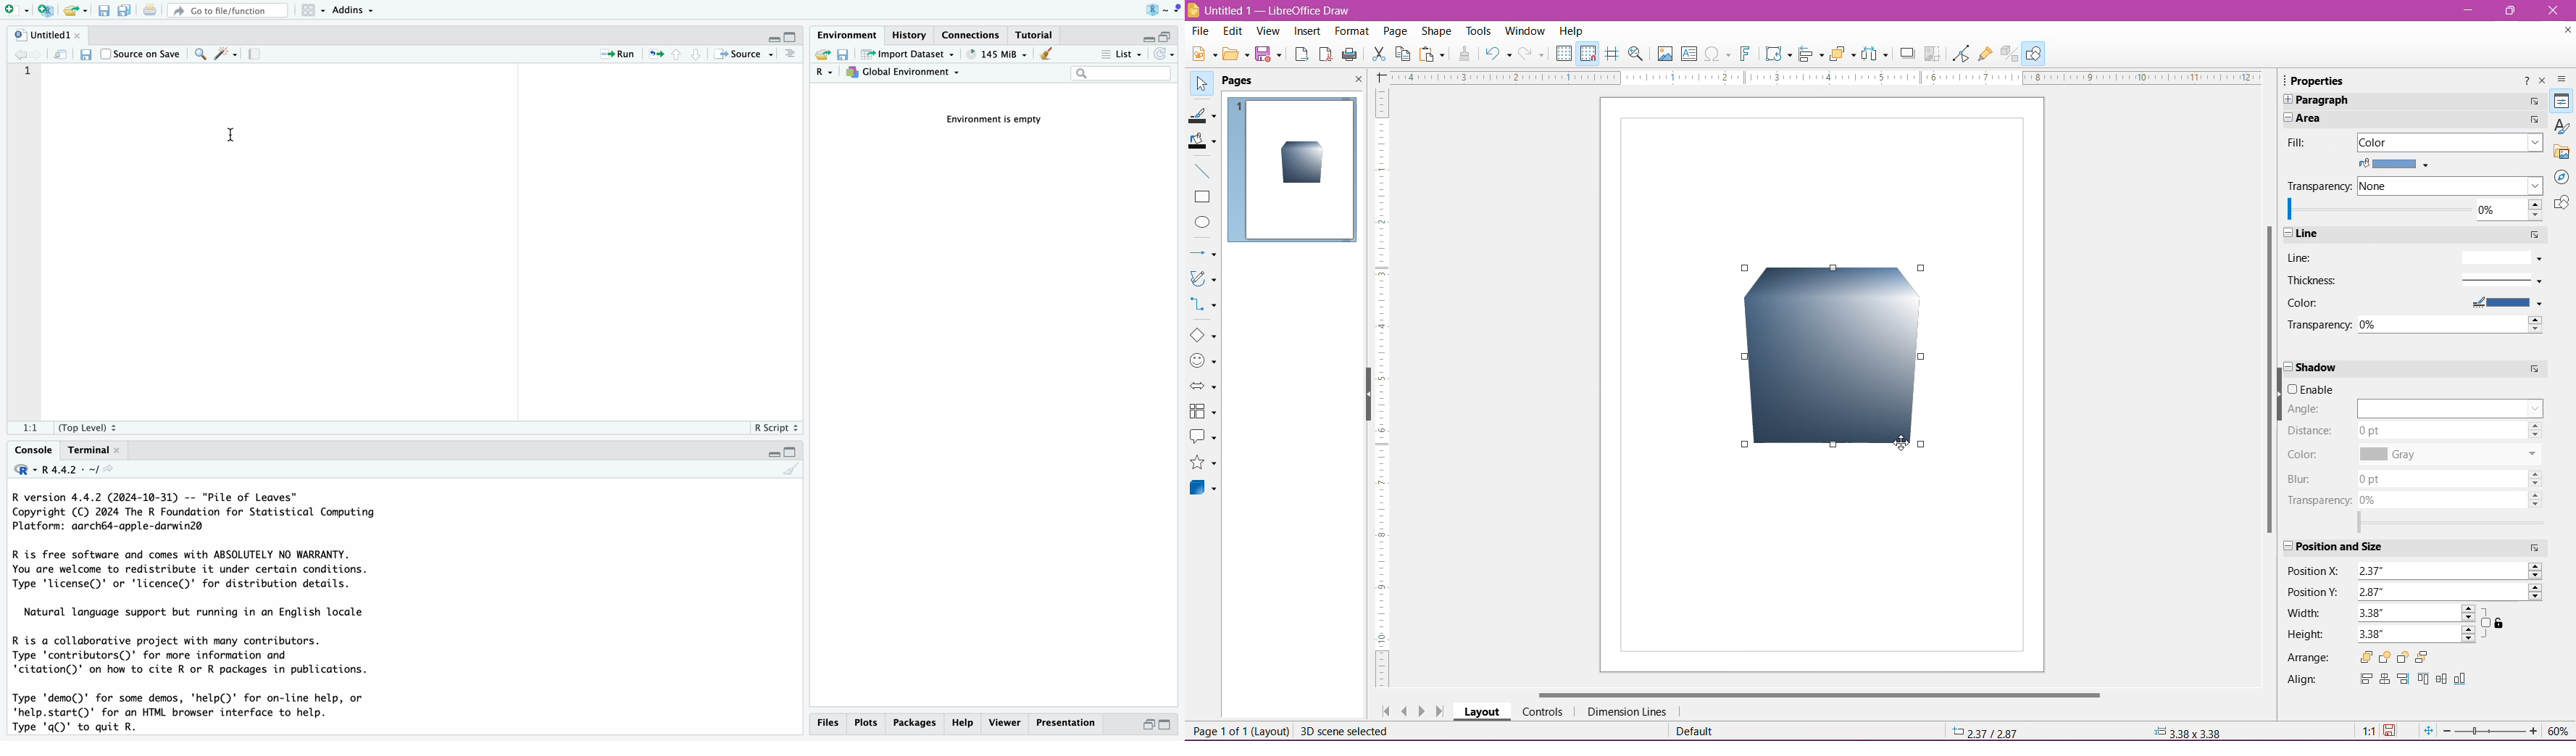 This screenshot has height=756, width=2576. I want to click on Select atleast three objects to distribute, so click(1874, 54).